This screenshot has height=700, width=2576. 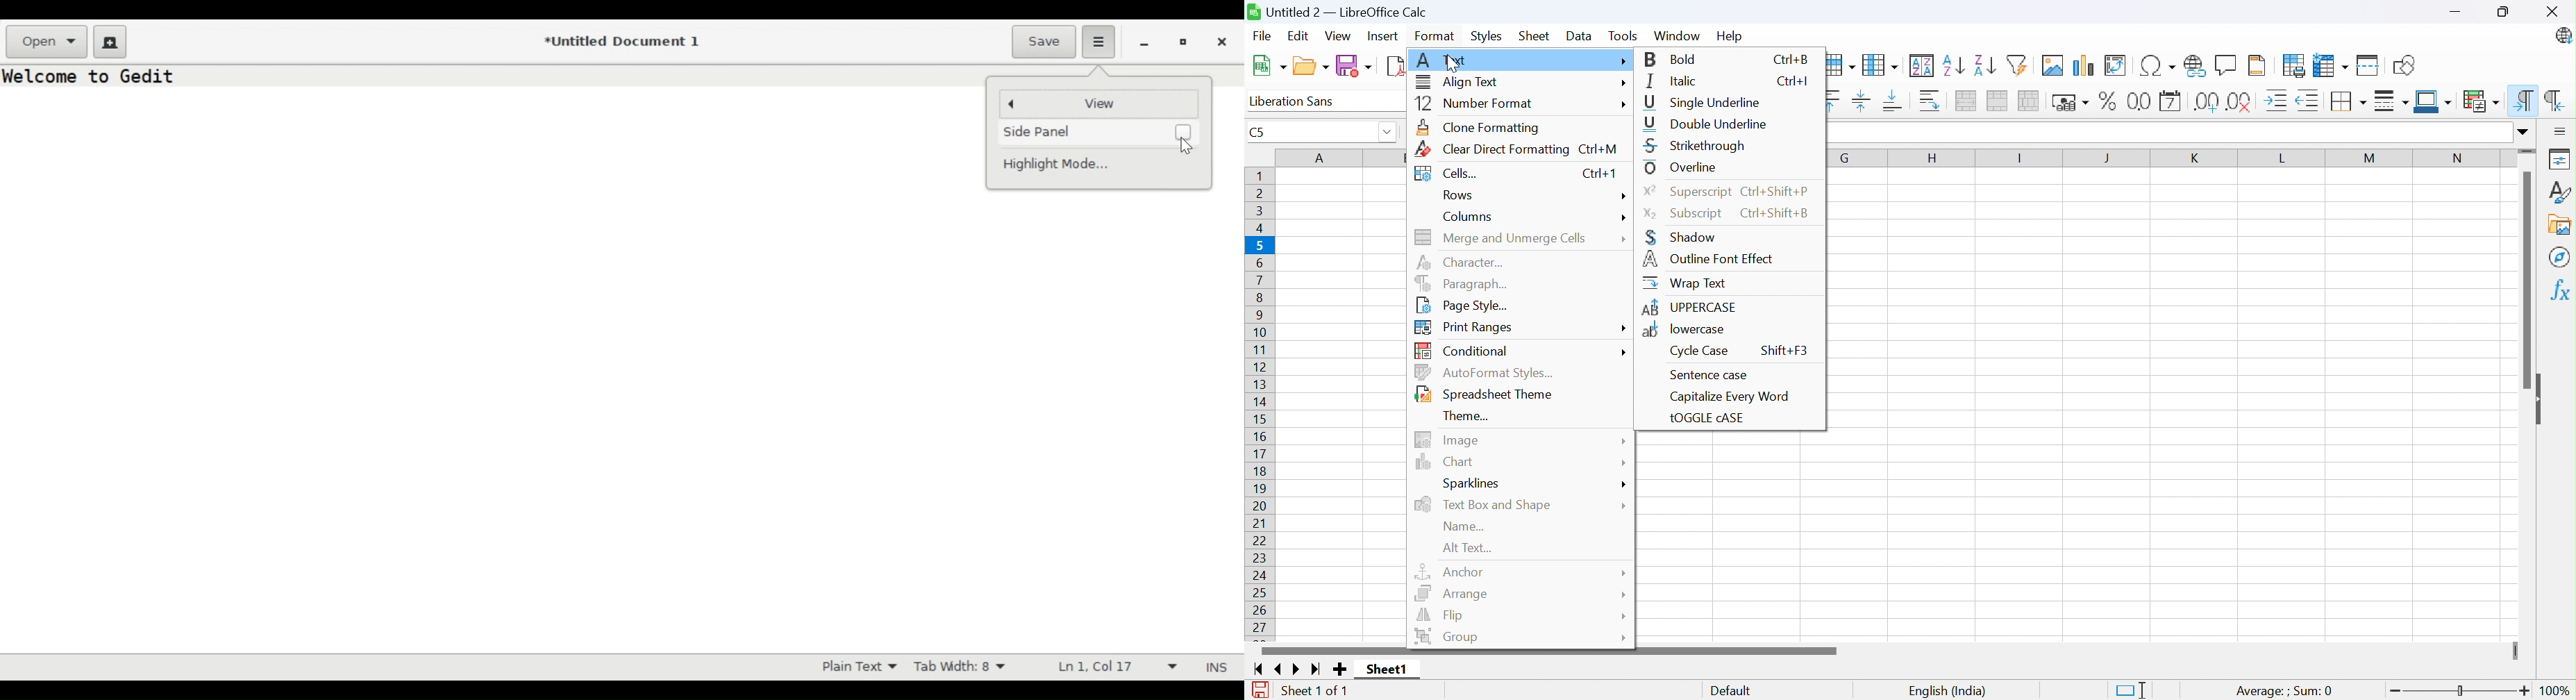 What do you see at coordinates (1475, 484) in the screenshot?
I see `Sparklines` at bounding box center [1475, 484].